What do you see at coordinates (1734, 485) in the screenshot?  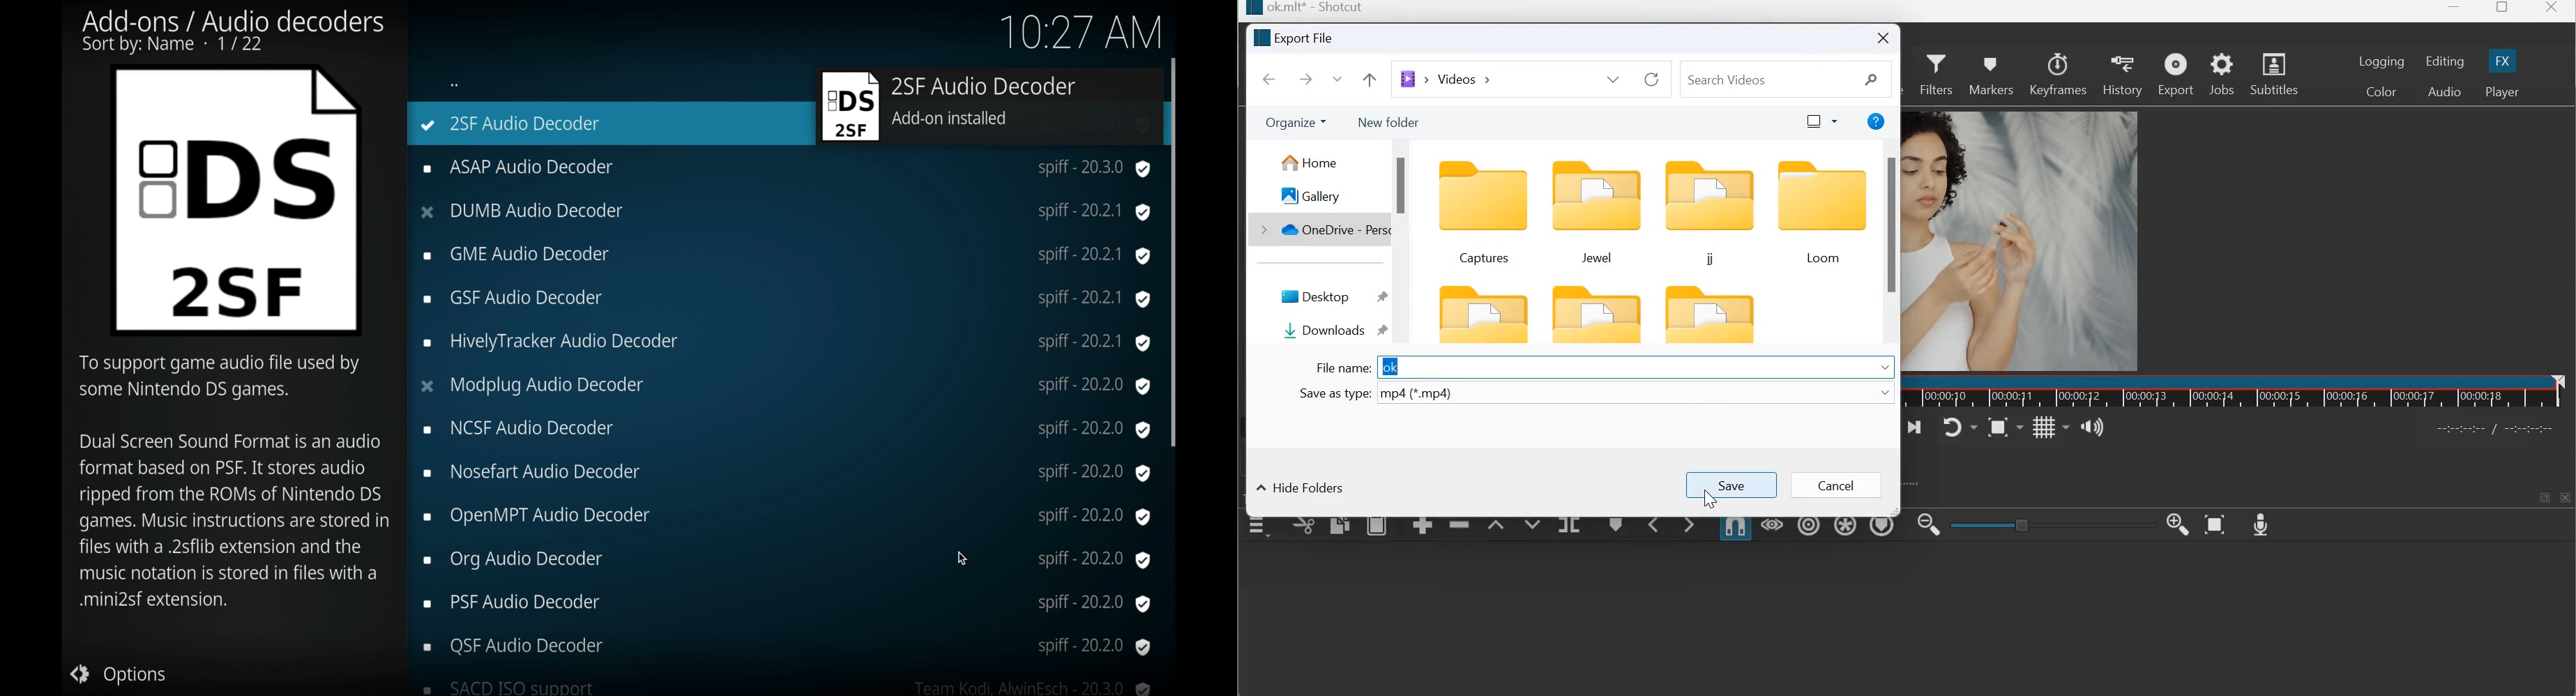 I see `Save` at bounding box center [1734, 485].